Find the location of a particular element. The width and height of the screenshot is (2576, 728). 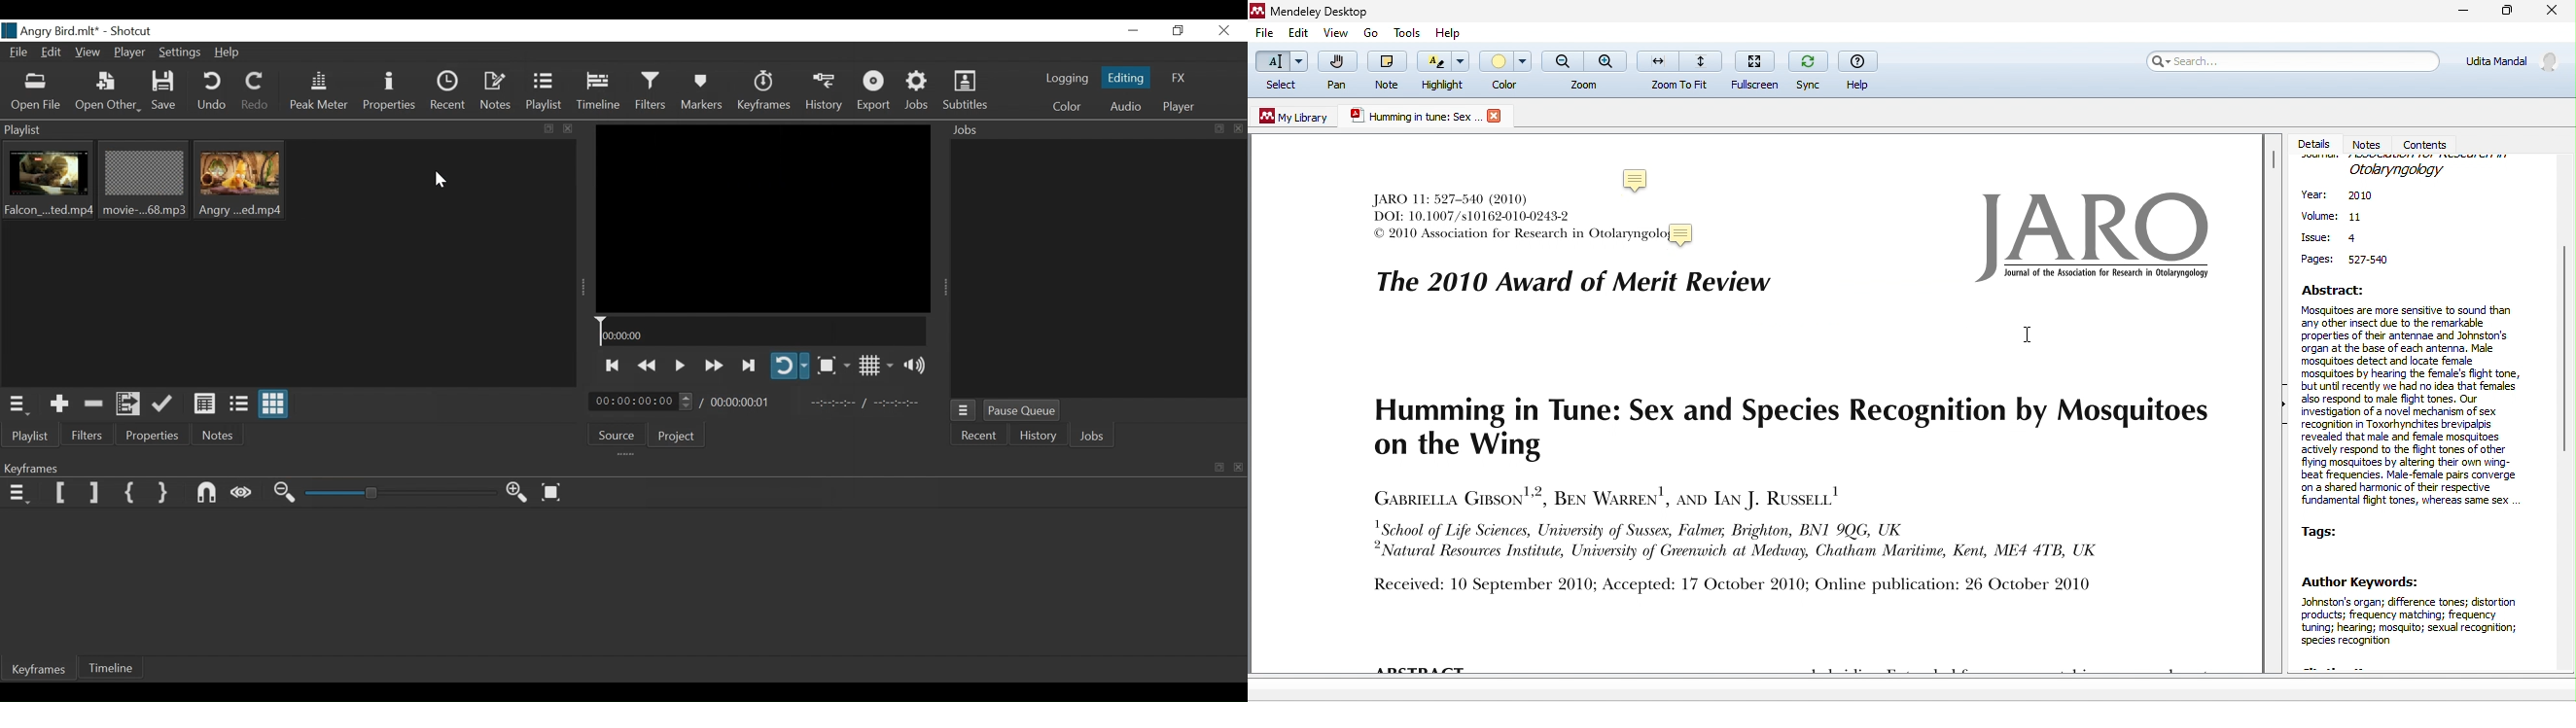

the 2010 award of merit review is located at coordinates (1570, 284).